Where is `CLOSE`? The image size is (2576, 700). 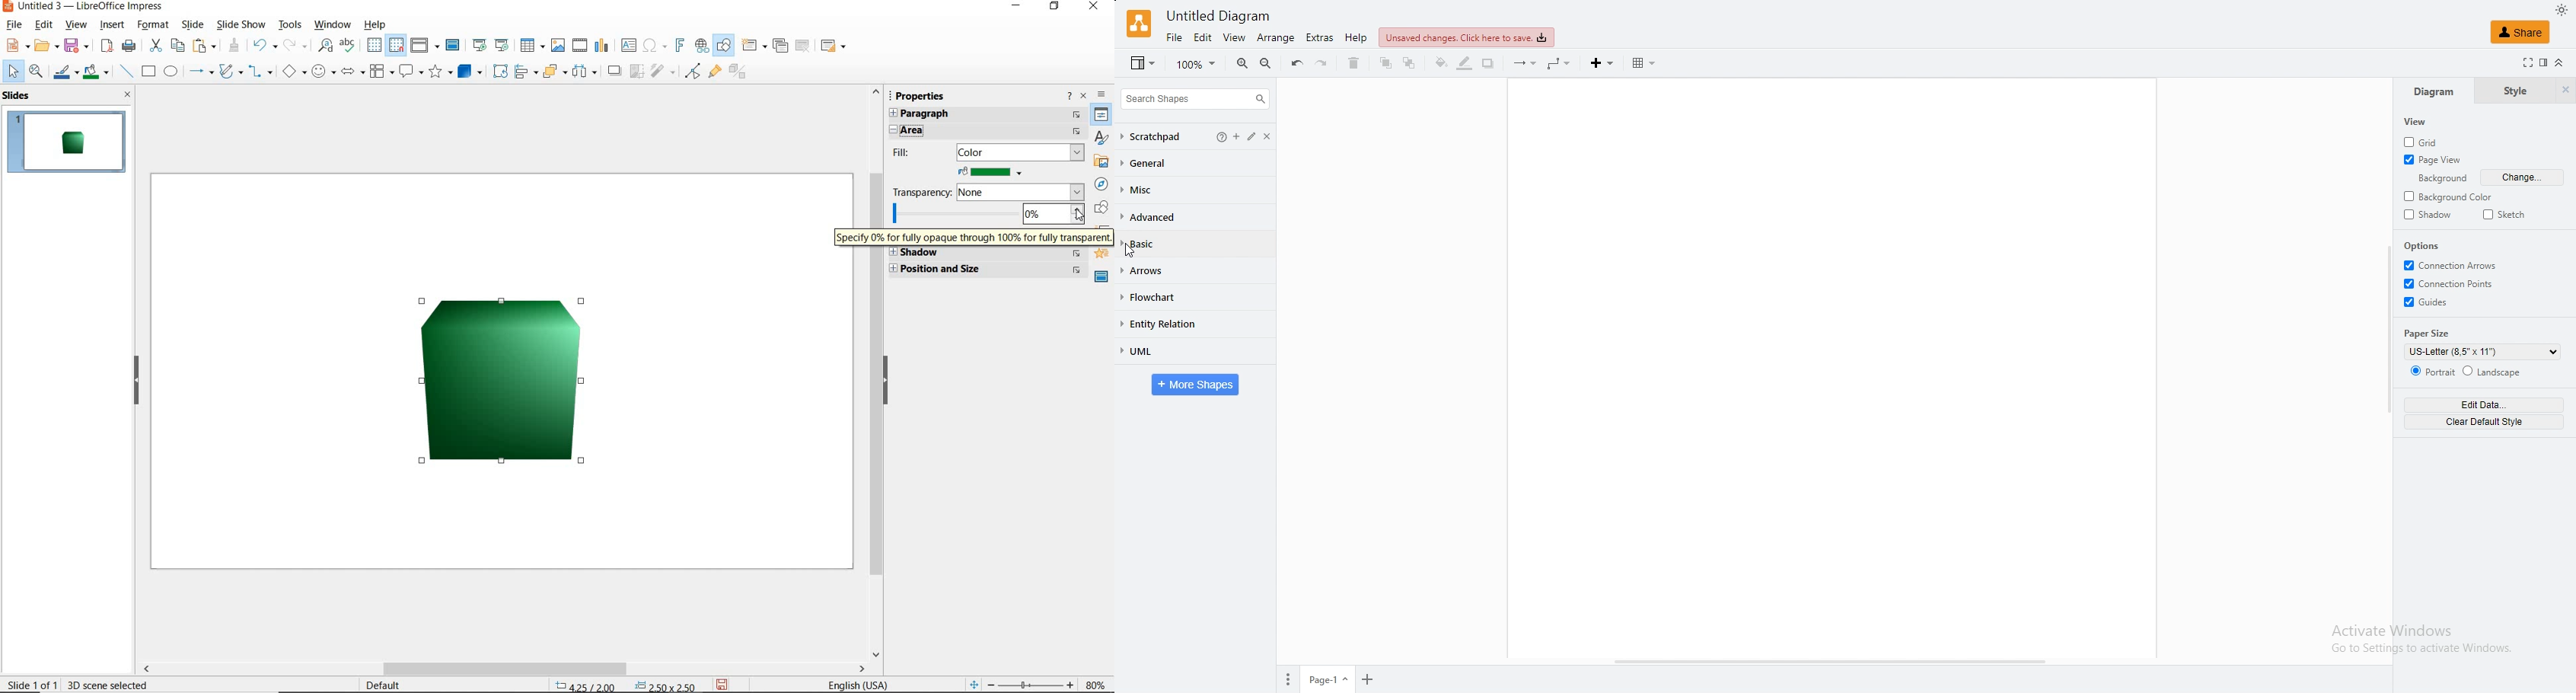
CLOSE is located at coordinates (1095, 7).